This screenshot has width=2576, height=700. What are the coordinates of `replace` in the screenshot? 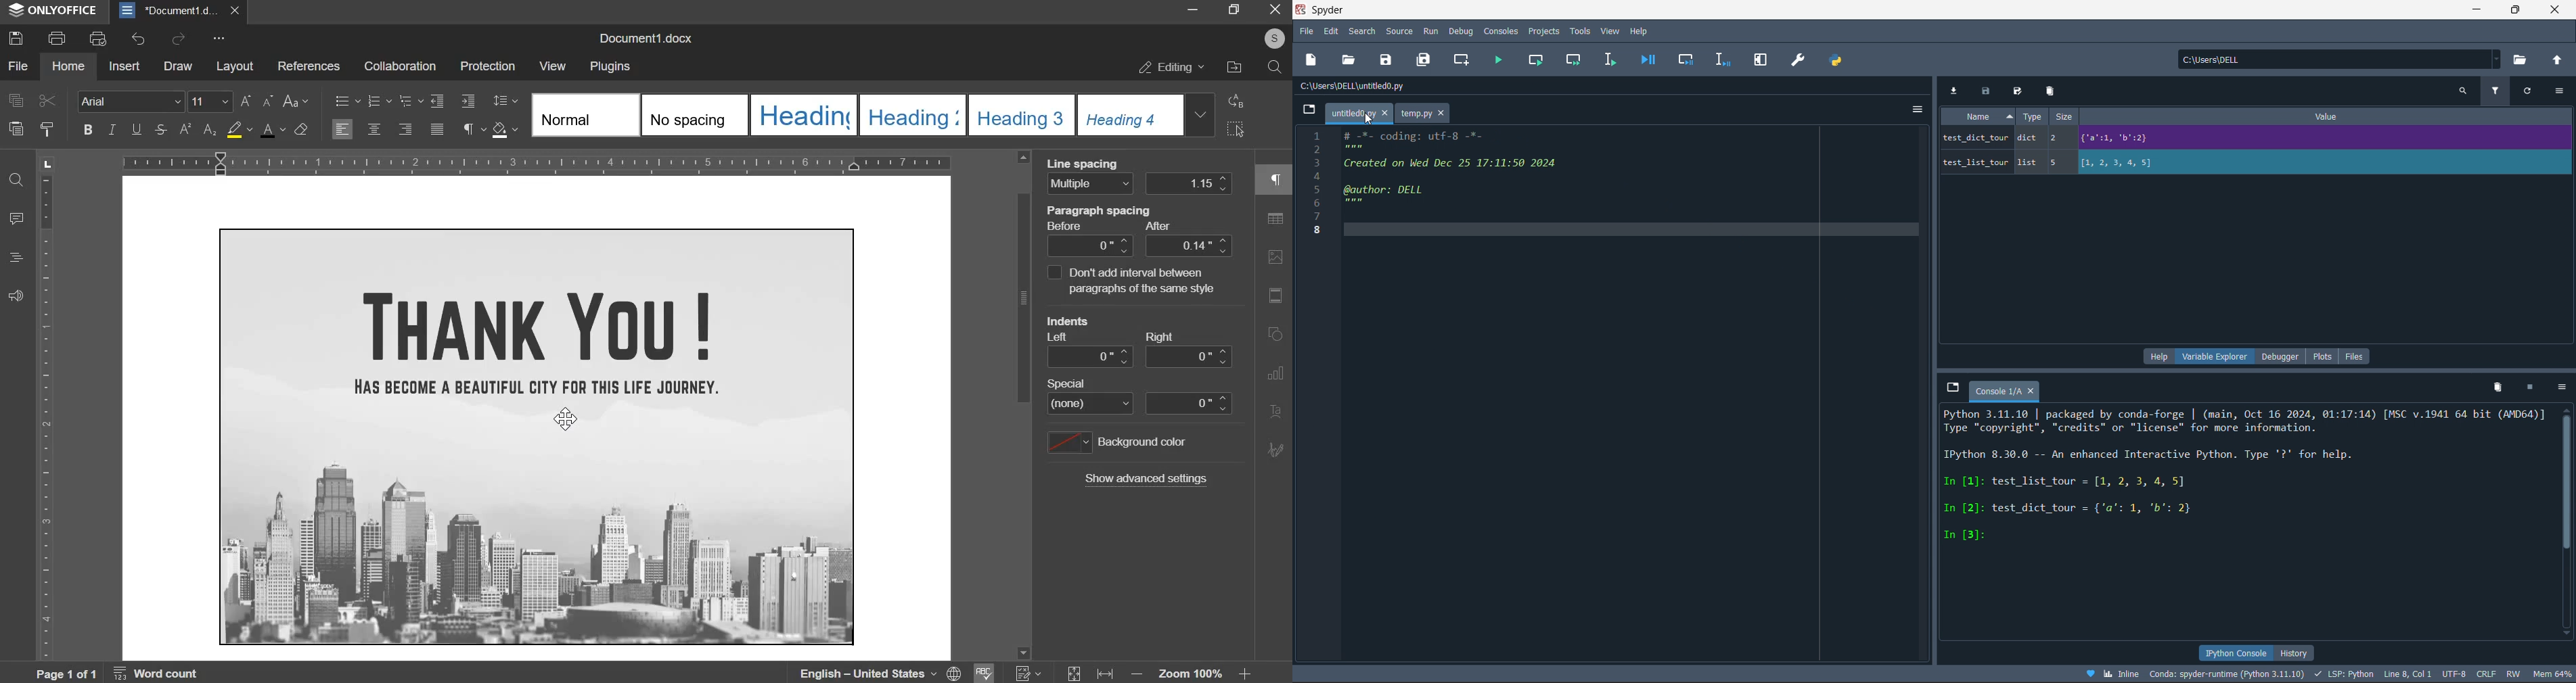 It's located at (1236, 100).